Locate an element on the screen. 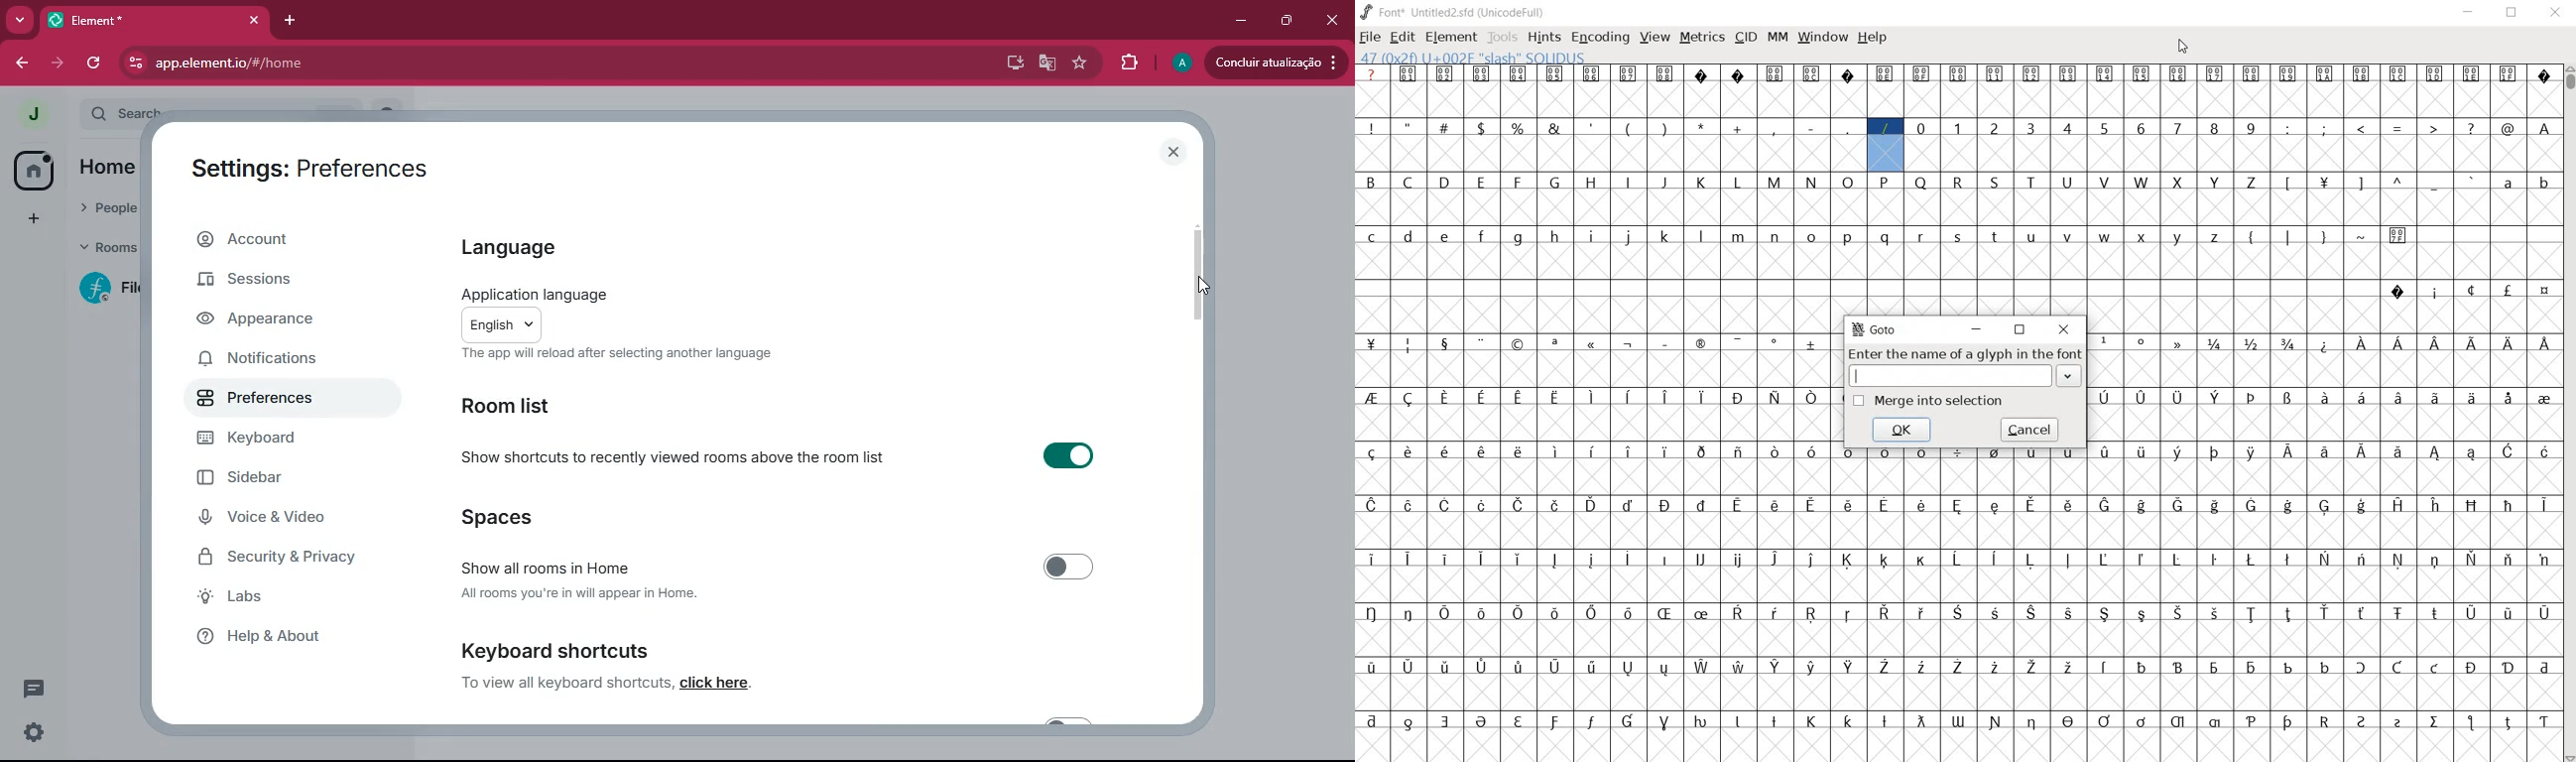 The width and height of the screenshot is (2576, 784). glyph is located at coordinates (1409, 666).